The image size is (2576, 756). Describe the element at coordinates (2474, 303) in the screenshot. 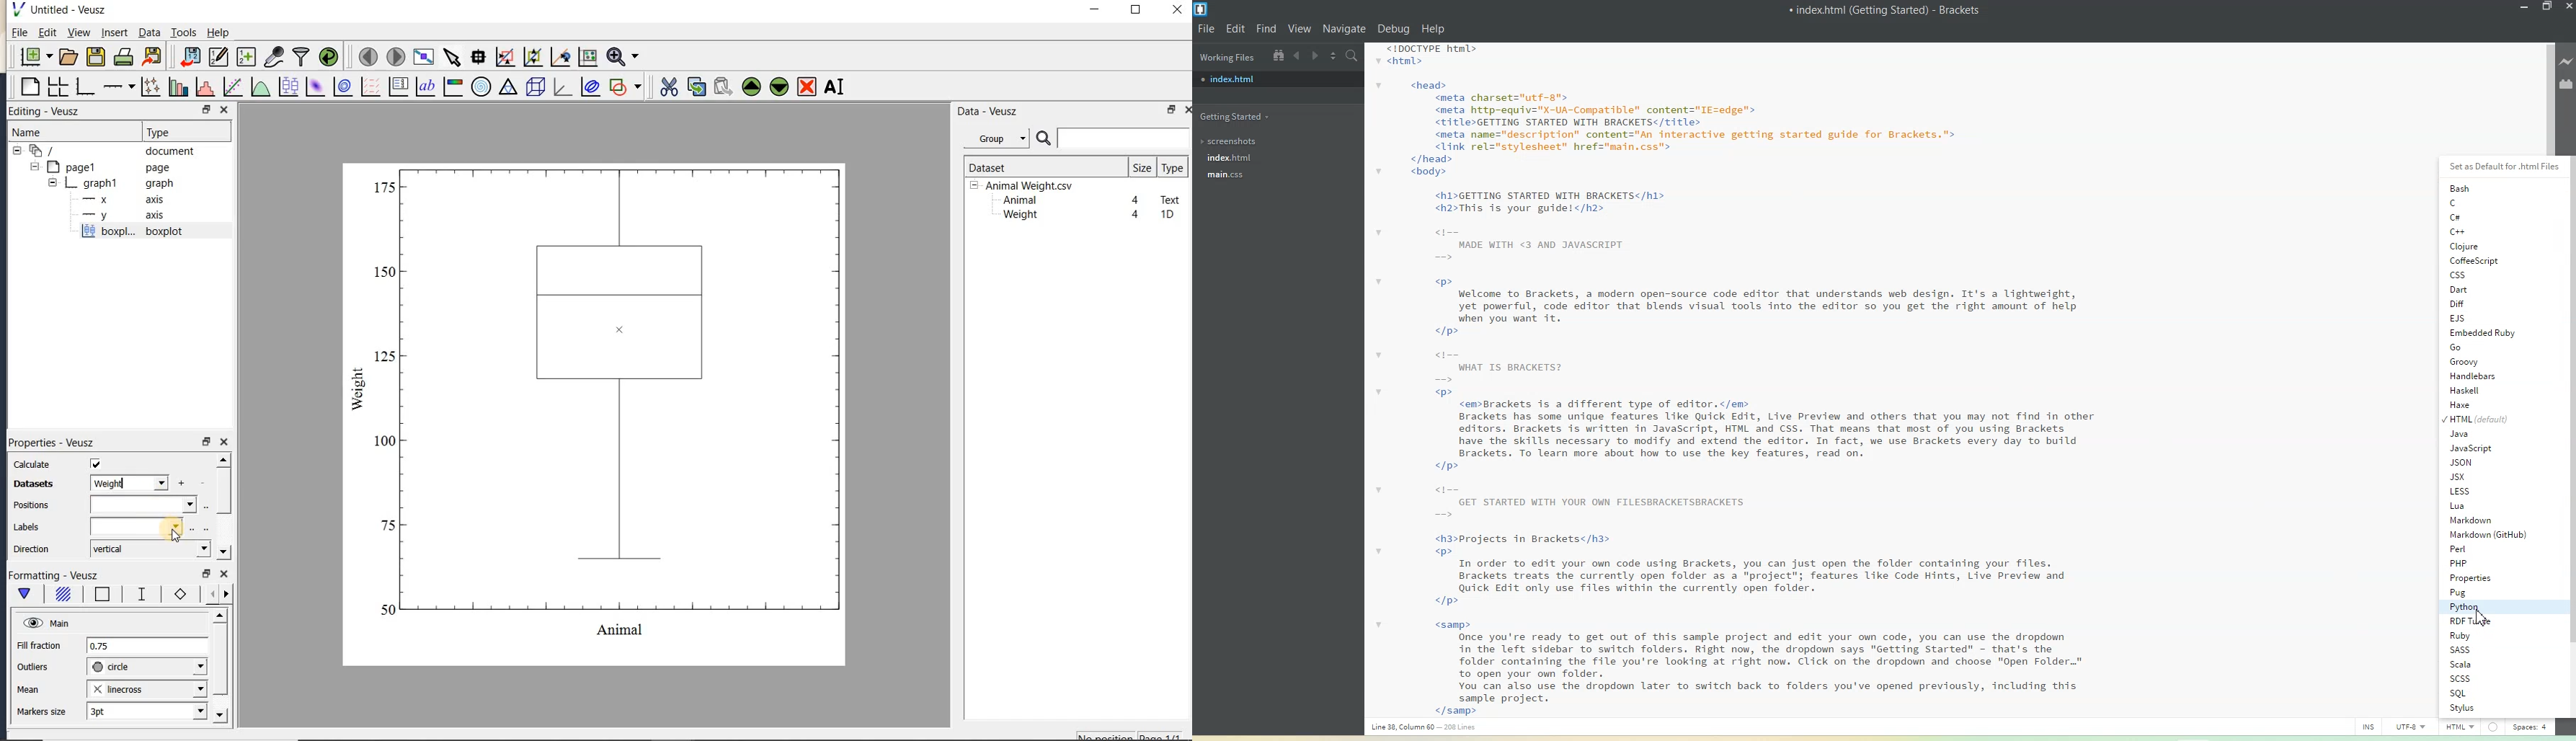

I see `Diff` at that location.